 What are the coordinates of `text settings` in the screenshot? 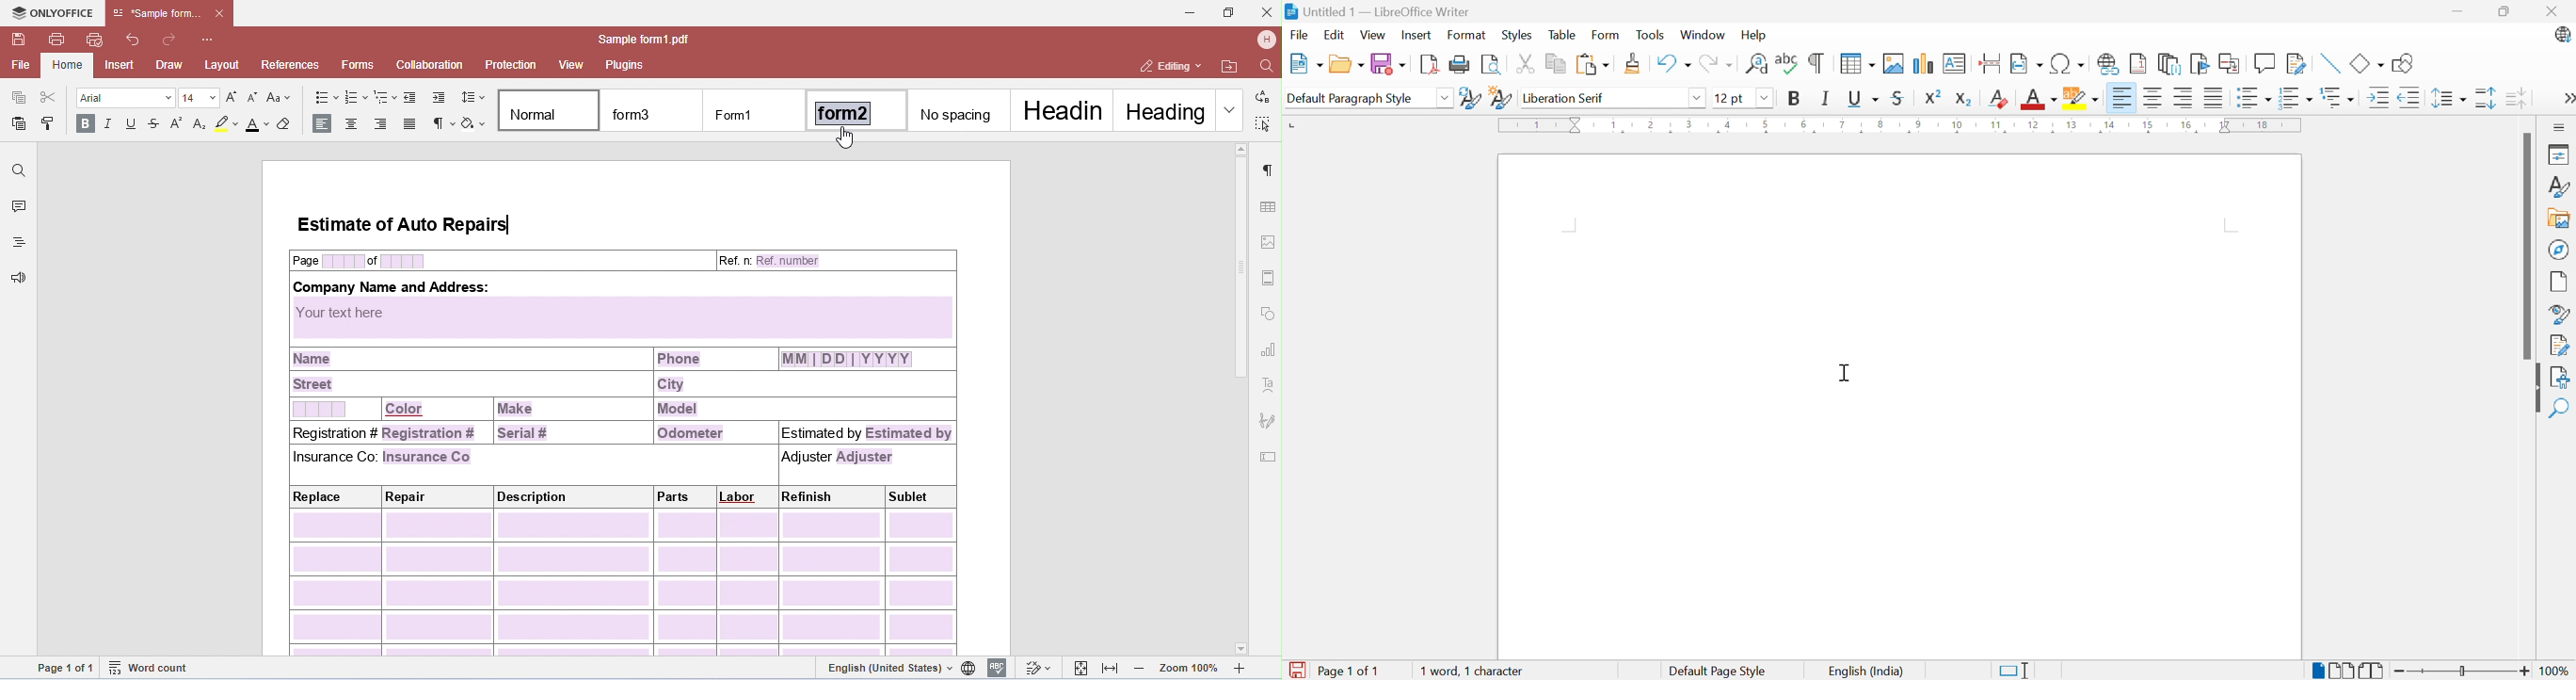 It's located at (1269, 385).